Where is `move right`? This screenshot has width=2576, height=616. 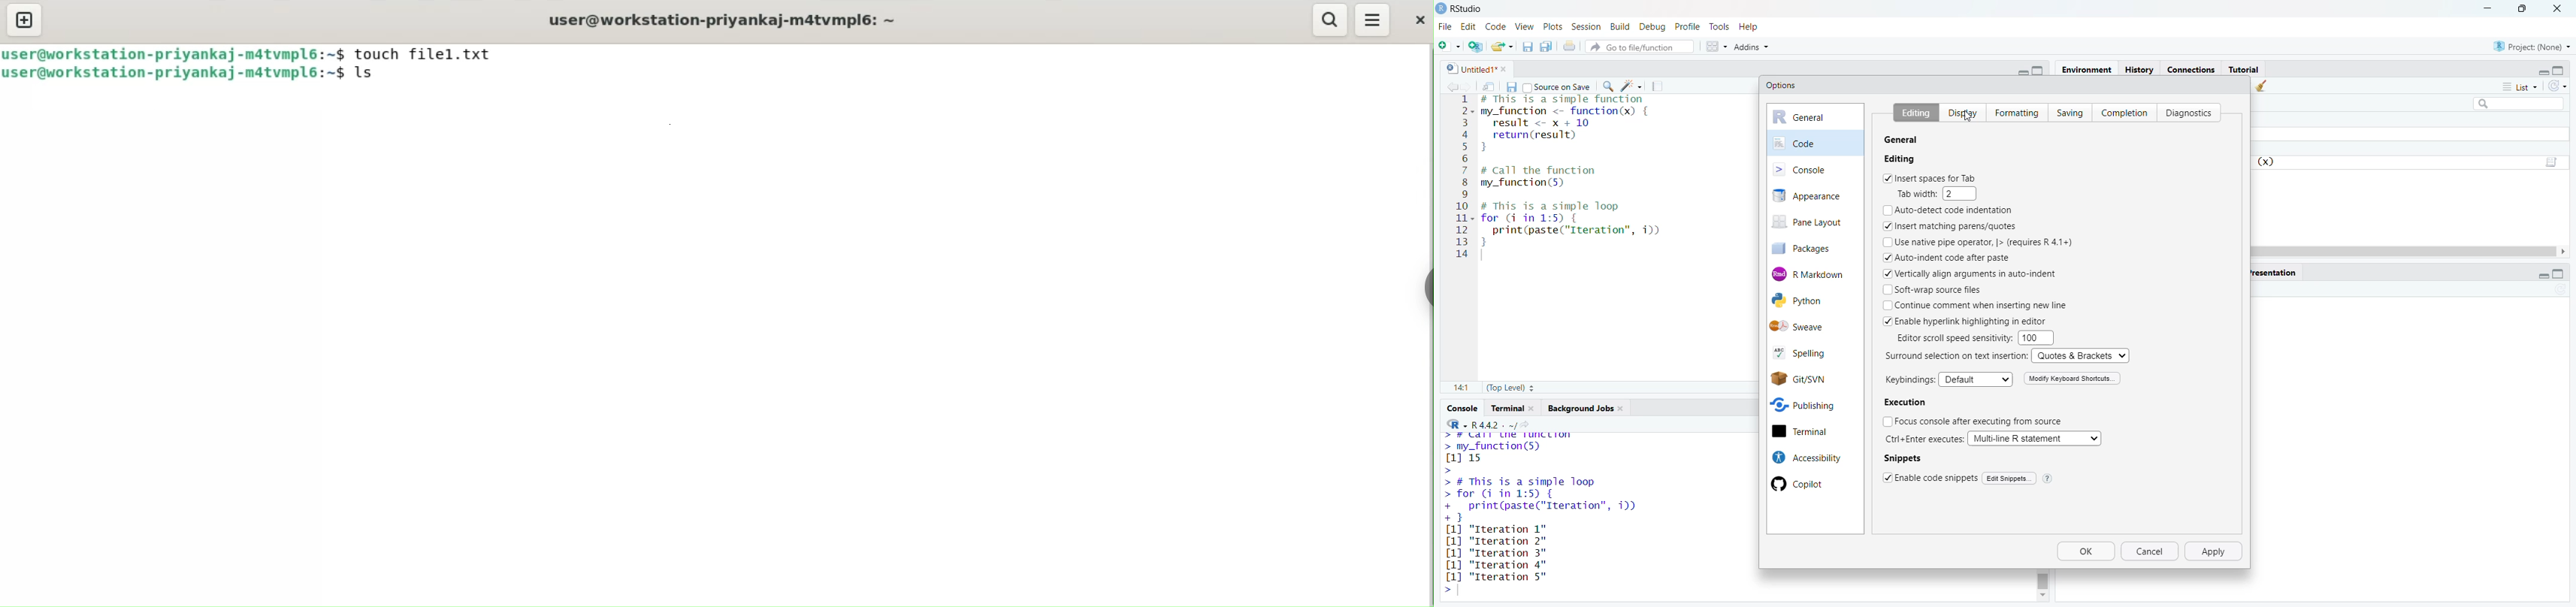
move right is located at coordinates (2568, 252).